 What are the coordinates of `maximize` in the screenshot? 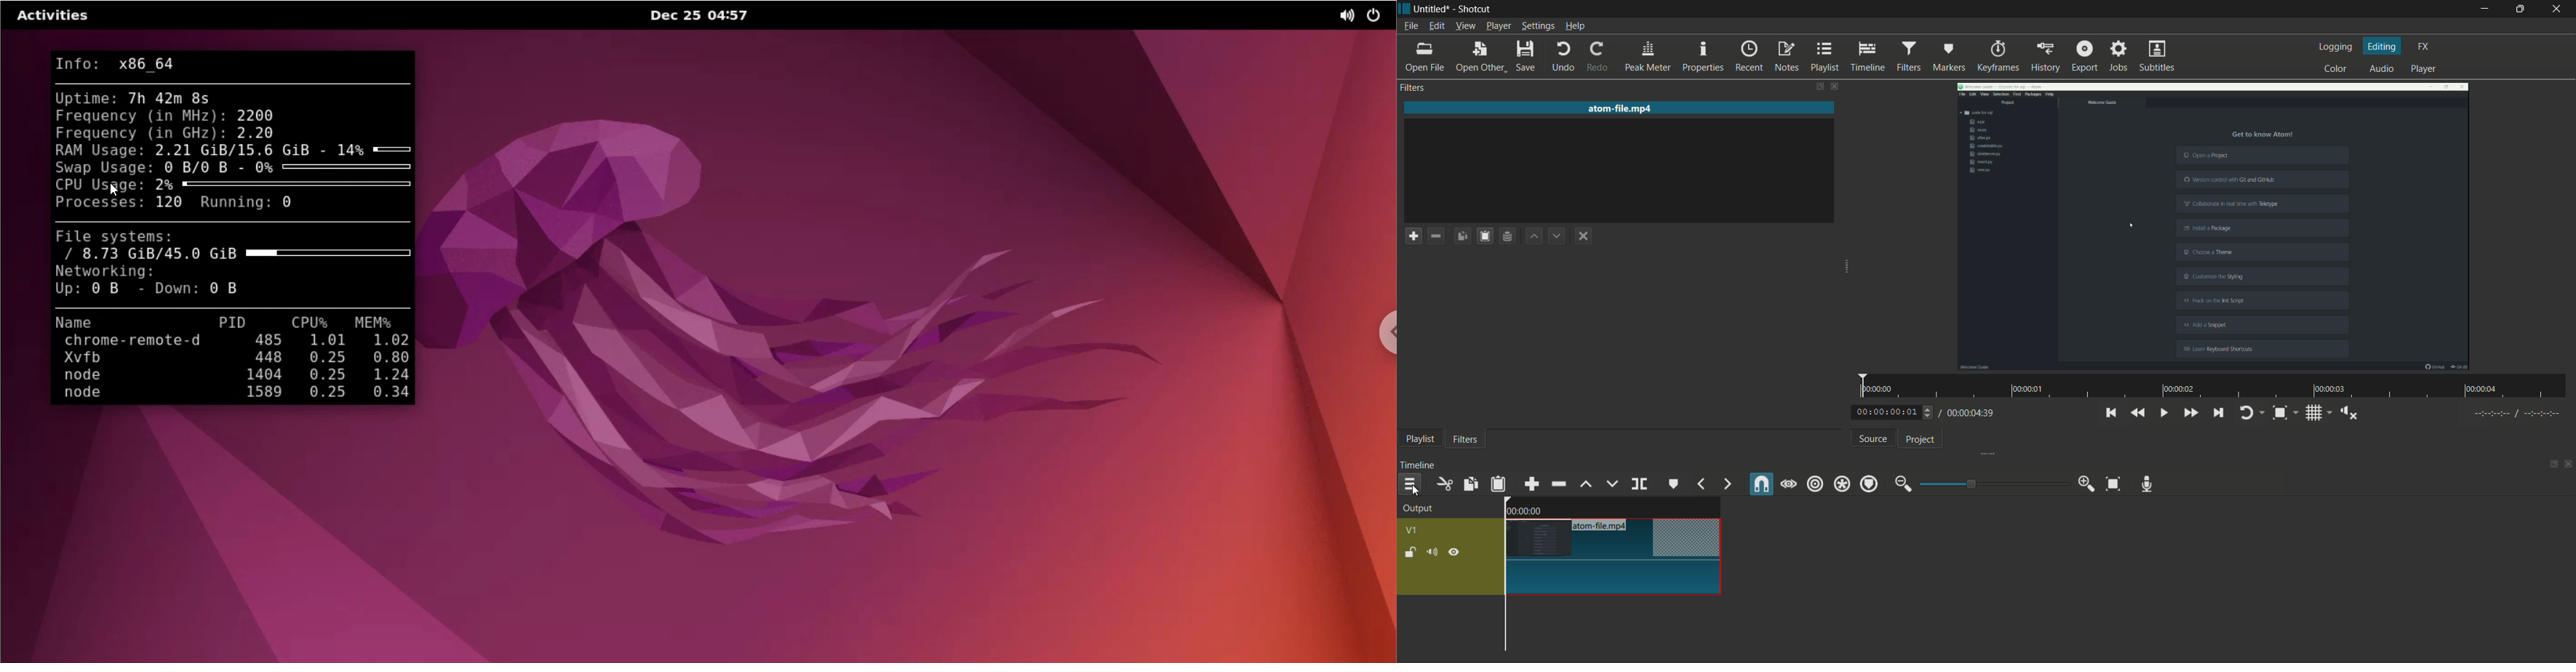 It's located at (2518, 9).